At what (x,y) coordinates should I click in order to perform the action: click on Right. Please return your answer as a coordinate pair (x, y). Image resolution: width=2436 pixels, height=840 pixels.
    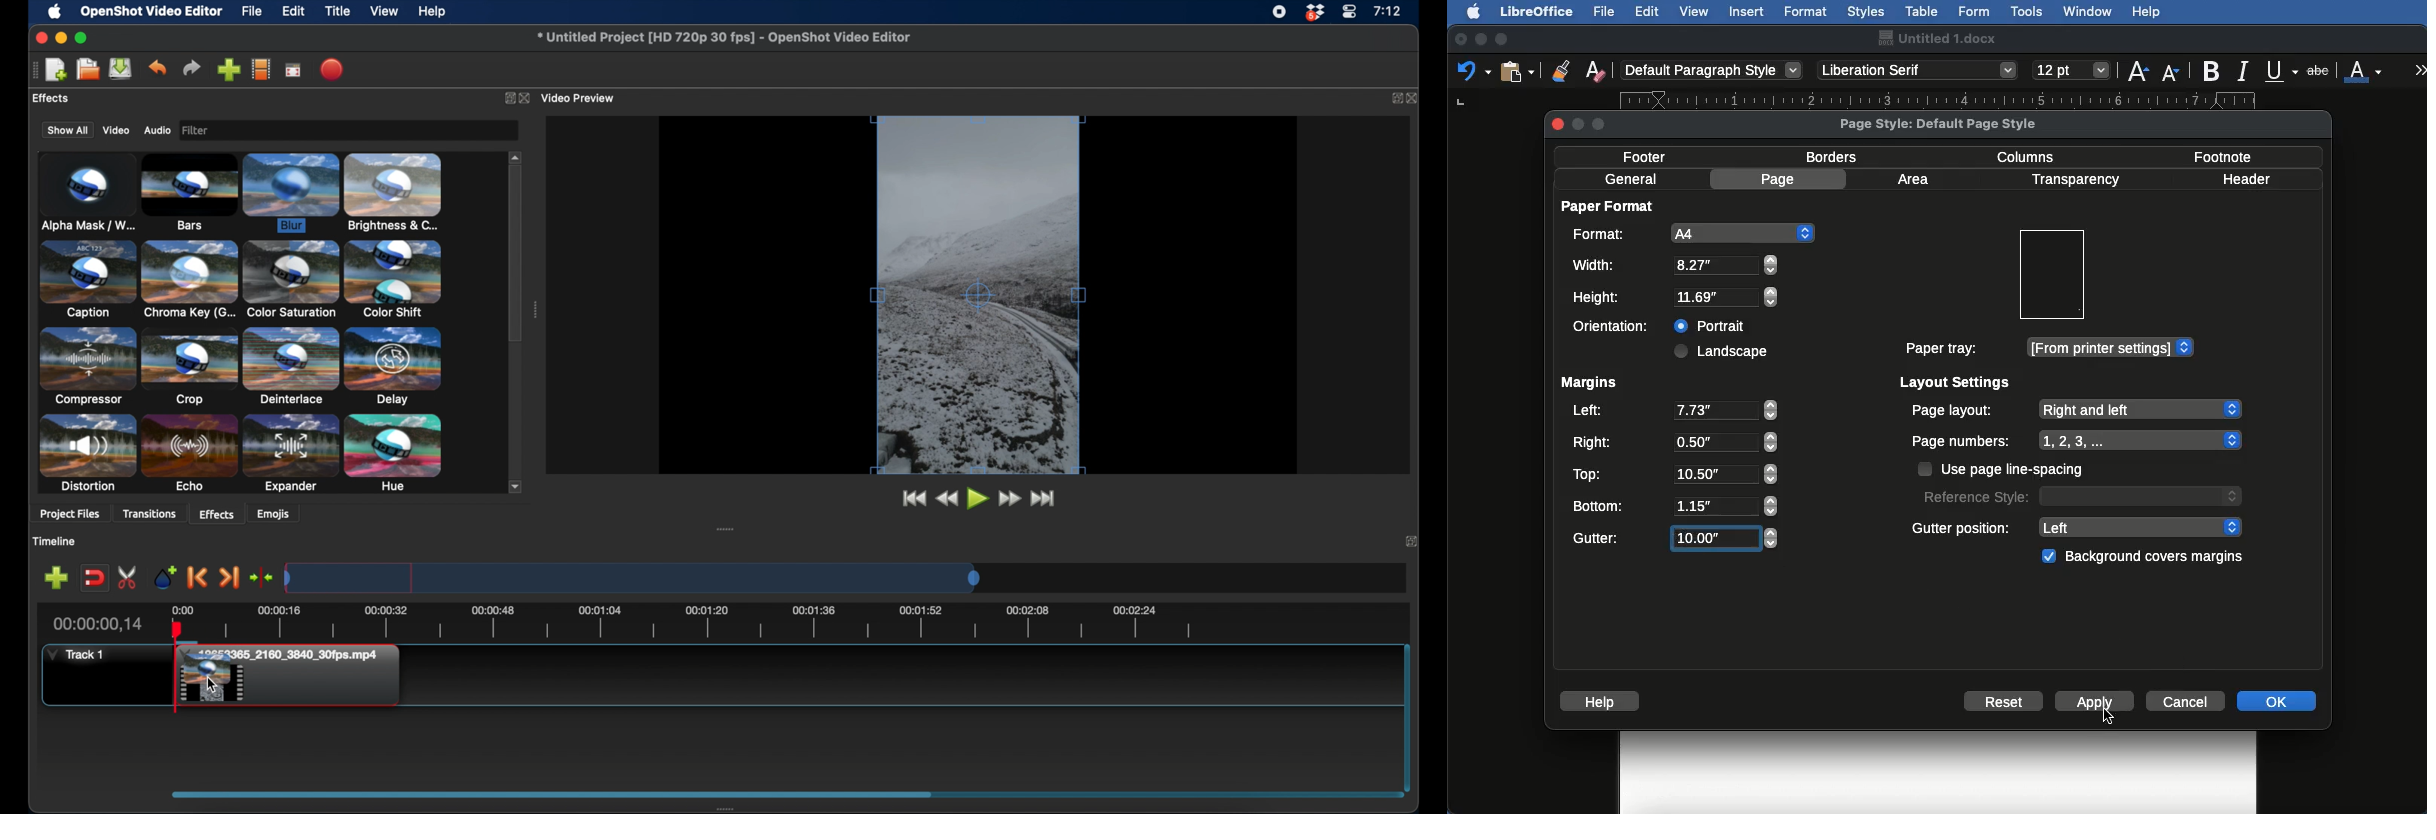
    Looking at the image, I should click on (1673, 443).